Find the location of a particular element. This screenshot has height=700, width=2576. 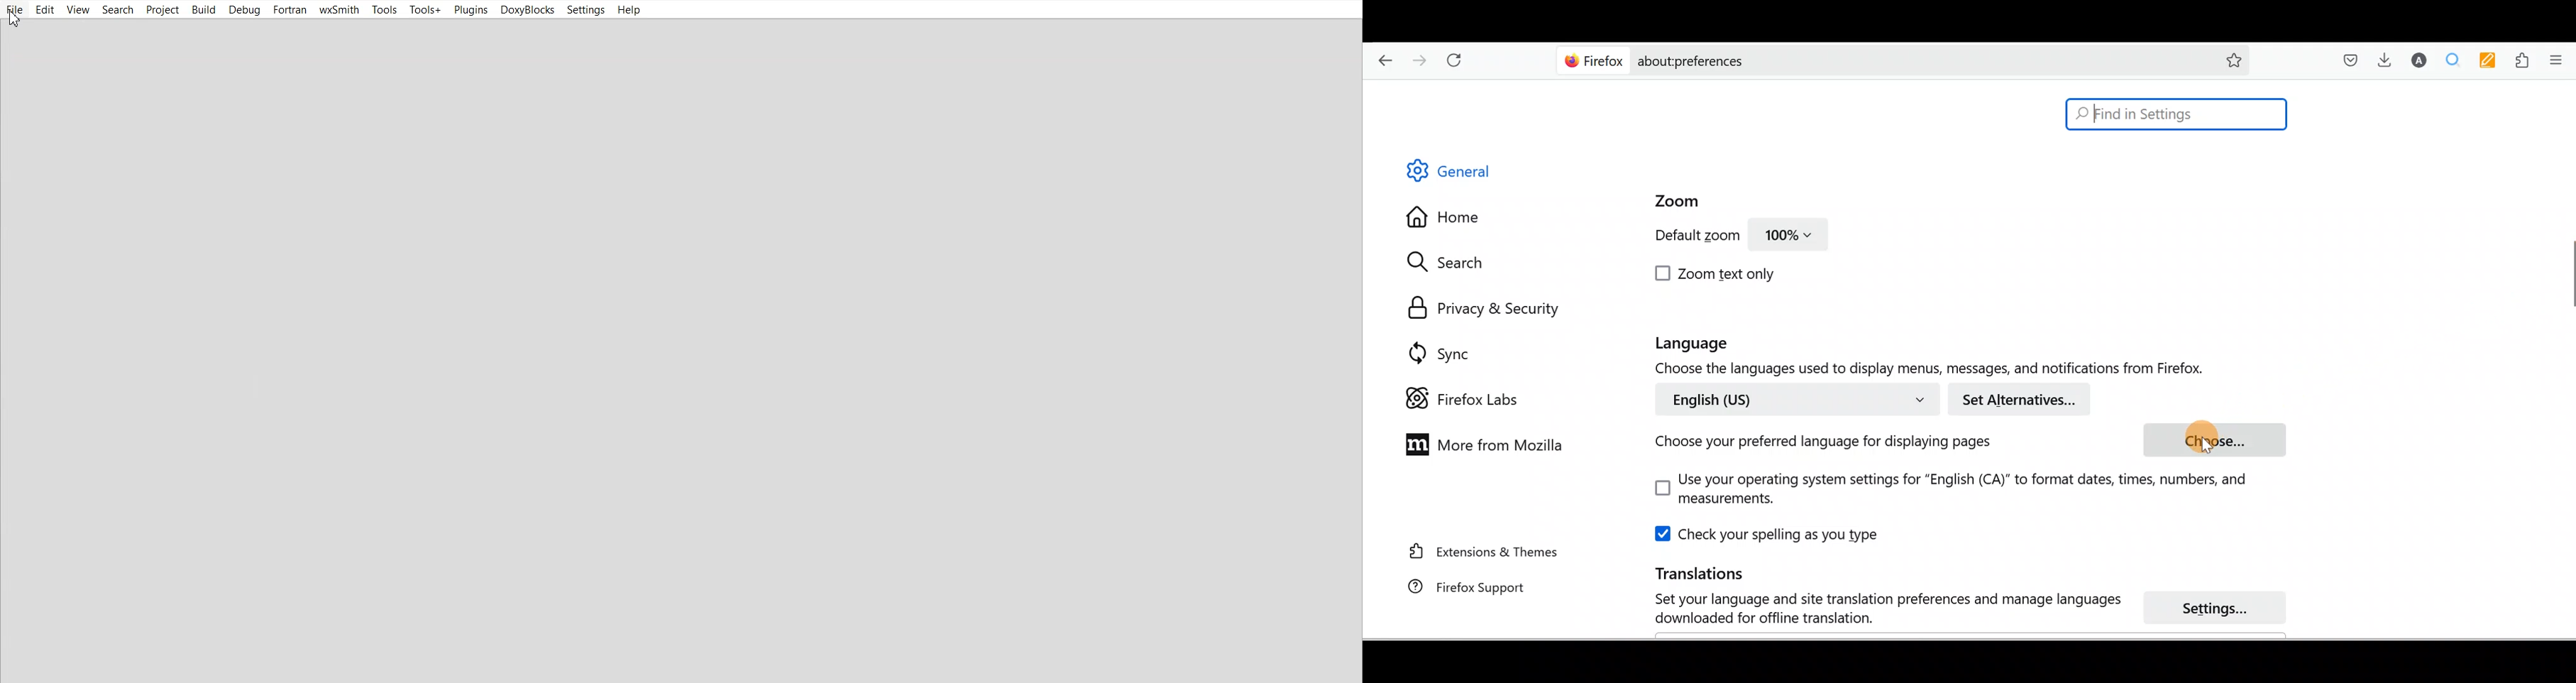

Account is located at coordinates (2416, 60).